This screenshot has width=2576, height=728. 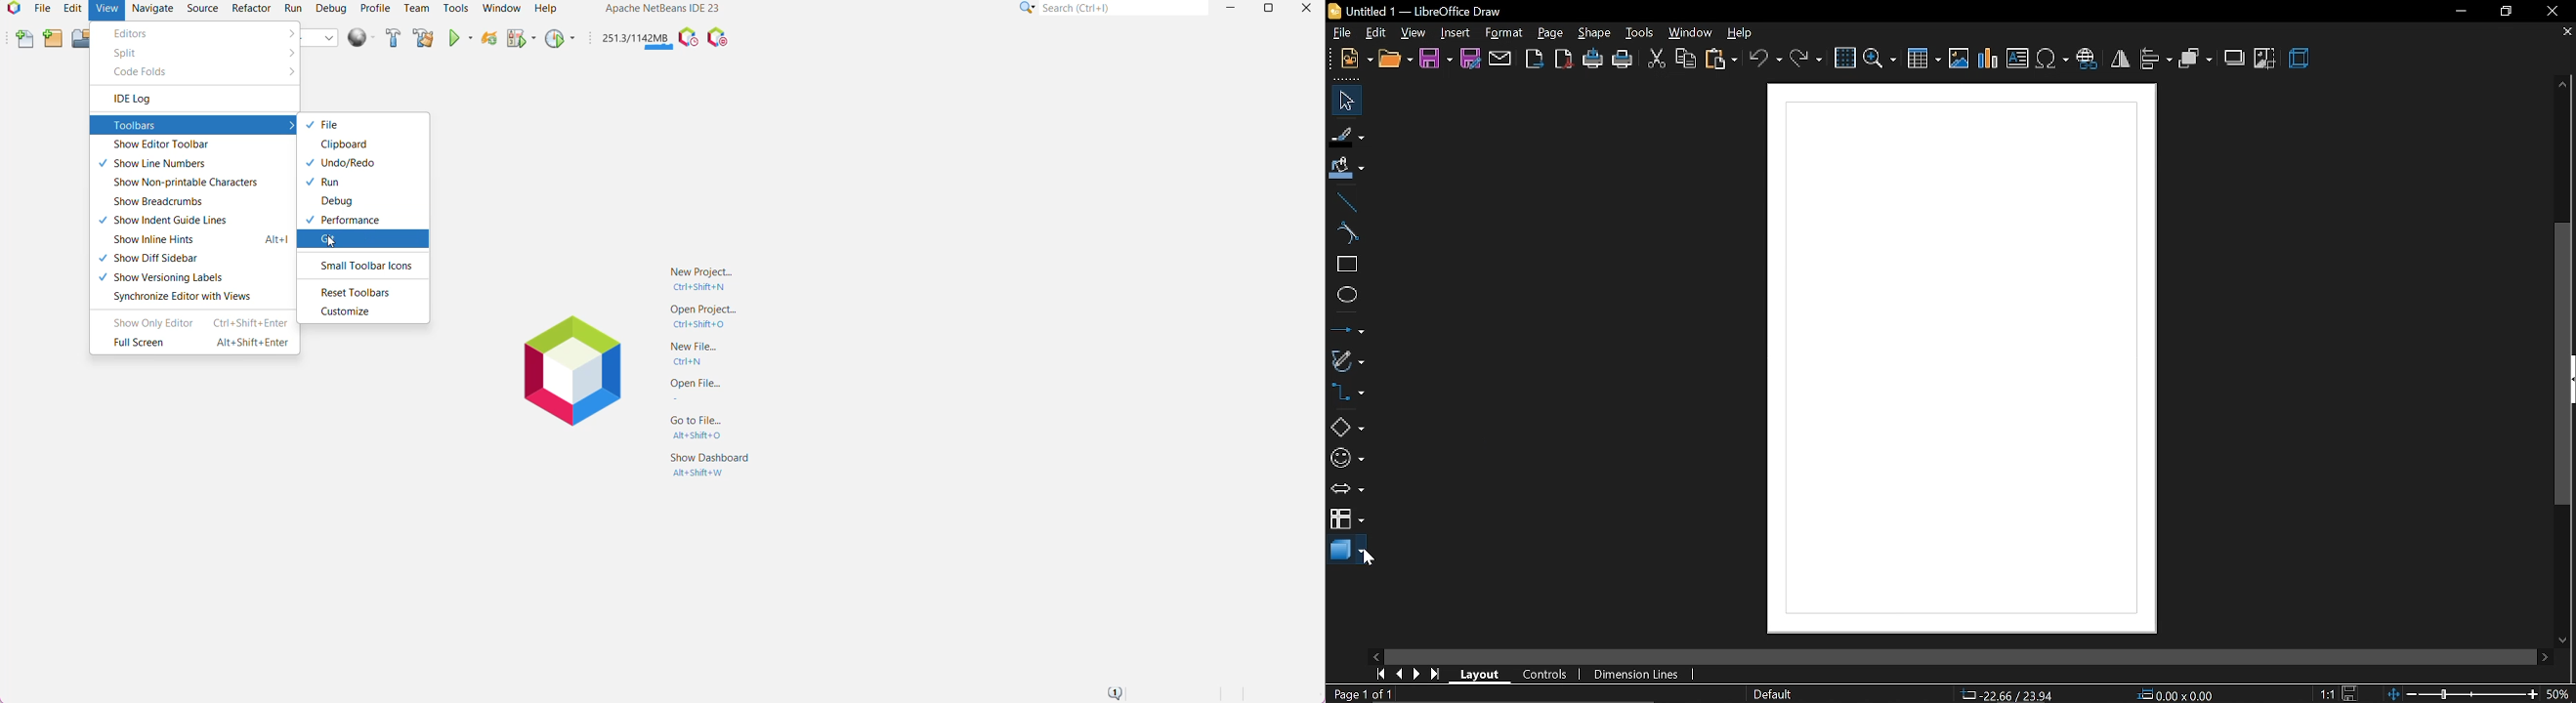 I want to click on close, so click(x=2550, y=11).